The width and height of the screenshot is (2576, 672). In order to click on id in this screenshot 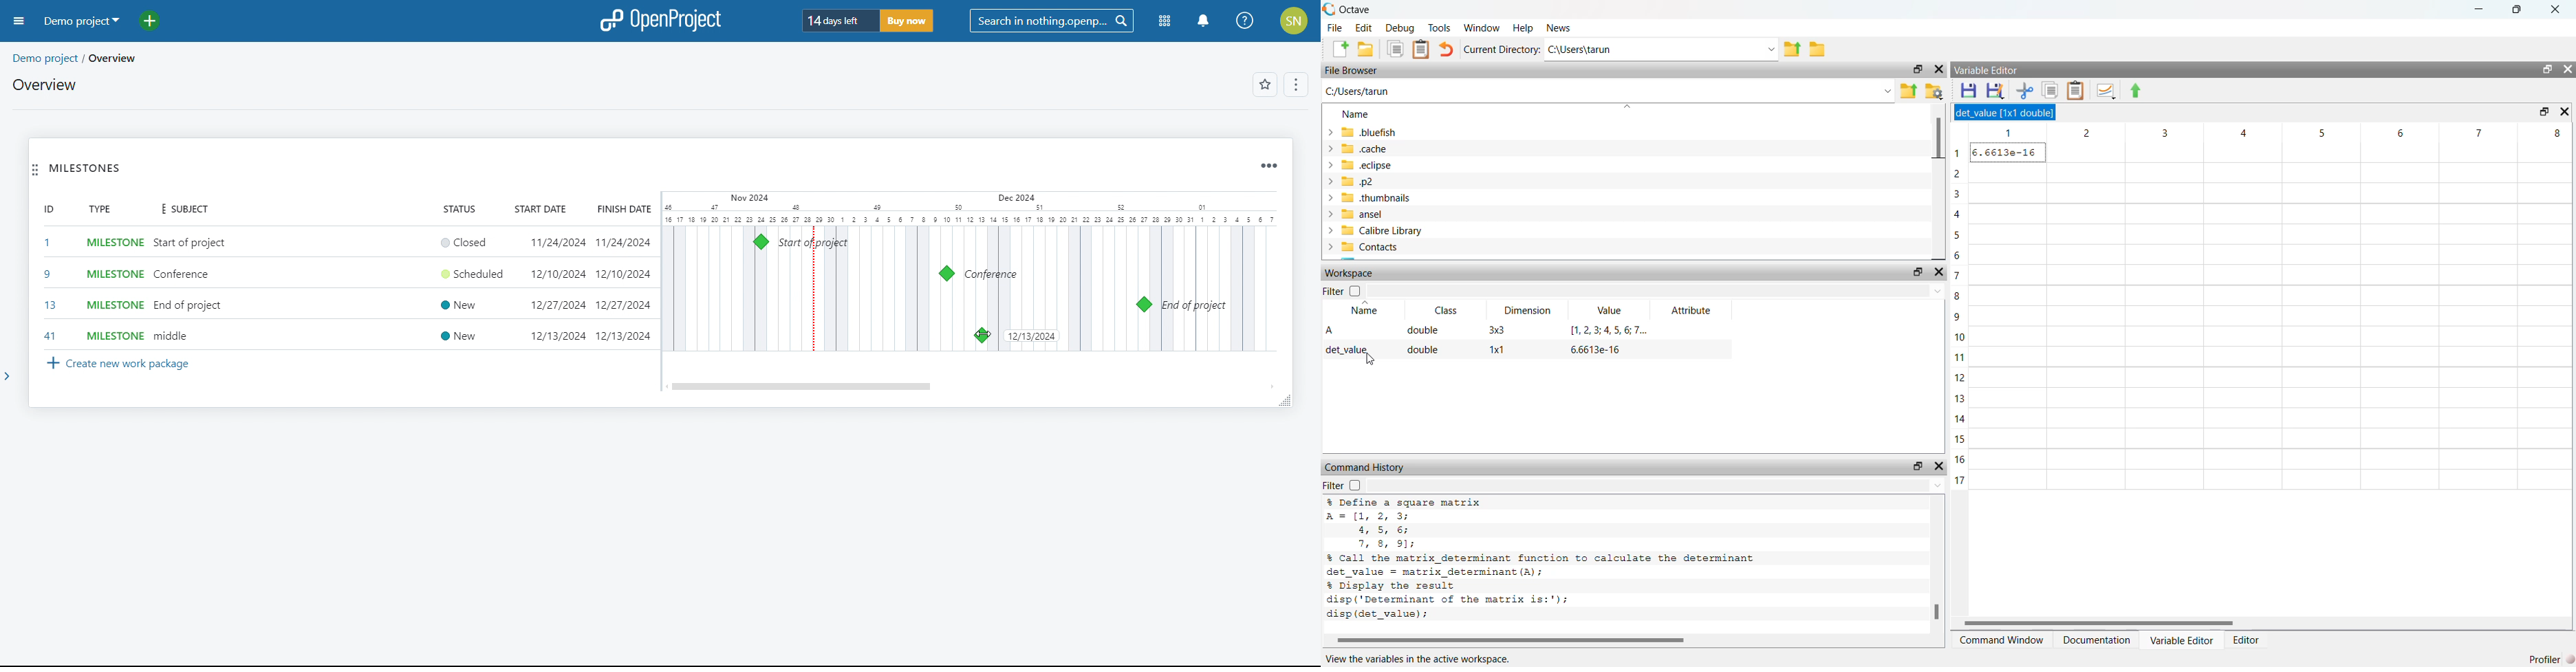, I will do `click(49, 208)`.